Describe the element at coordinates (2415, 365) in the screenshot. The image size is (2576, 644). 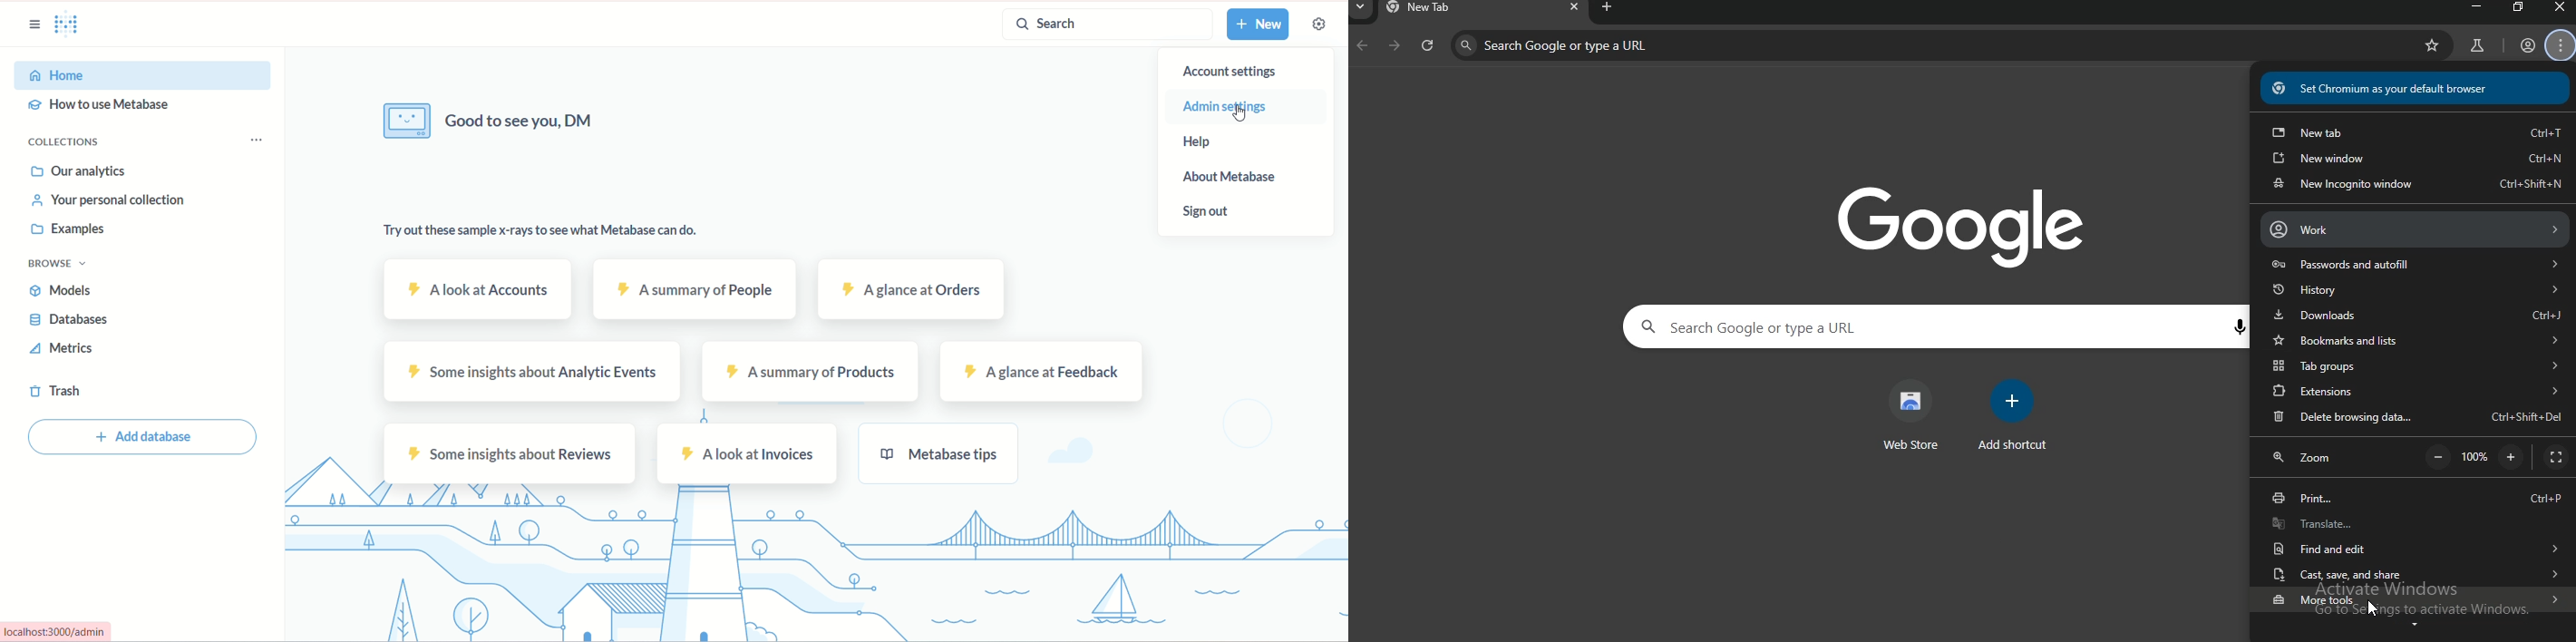
I see `tab groups` at that location.